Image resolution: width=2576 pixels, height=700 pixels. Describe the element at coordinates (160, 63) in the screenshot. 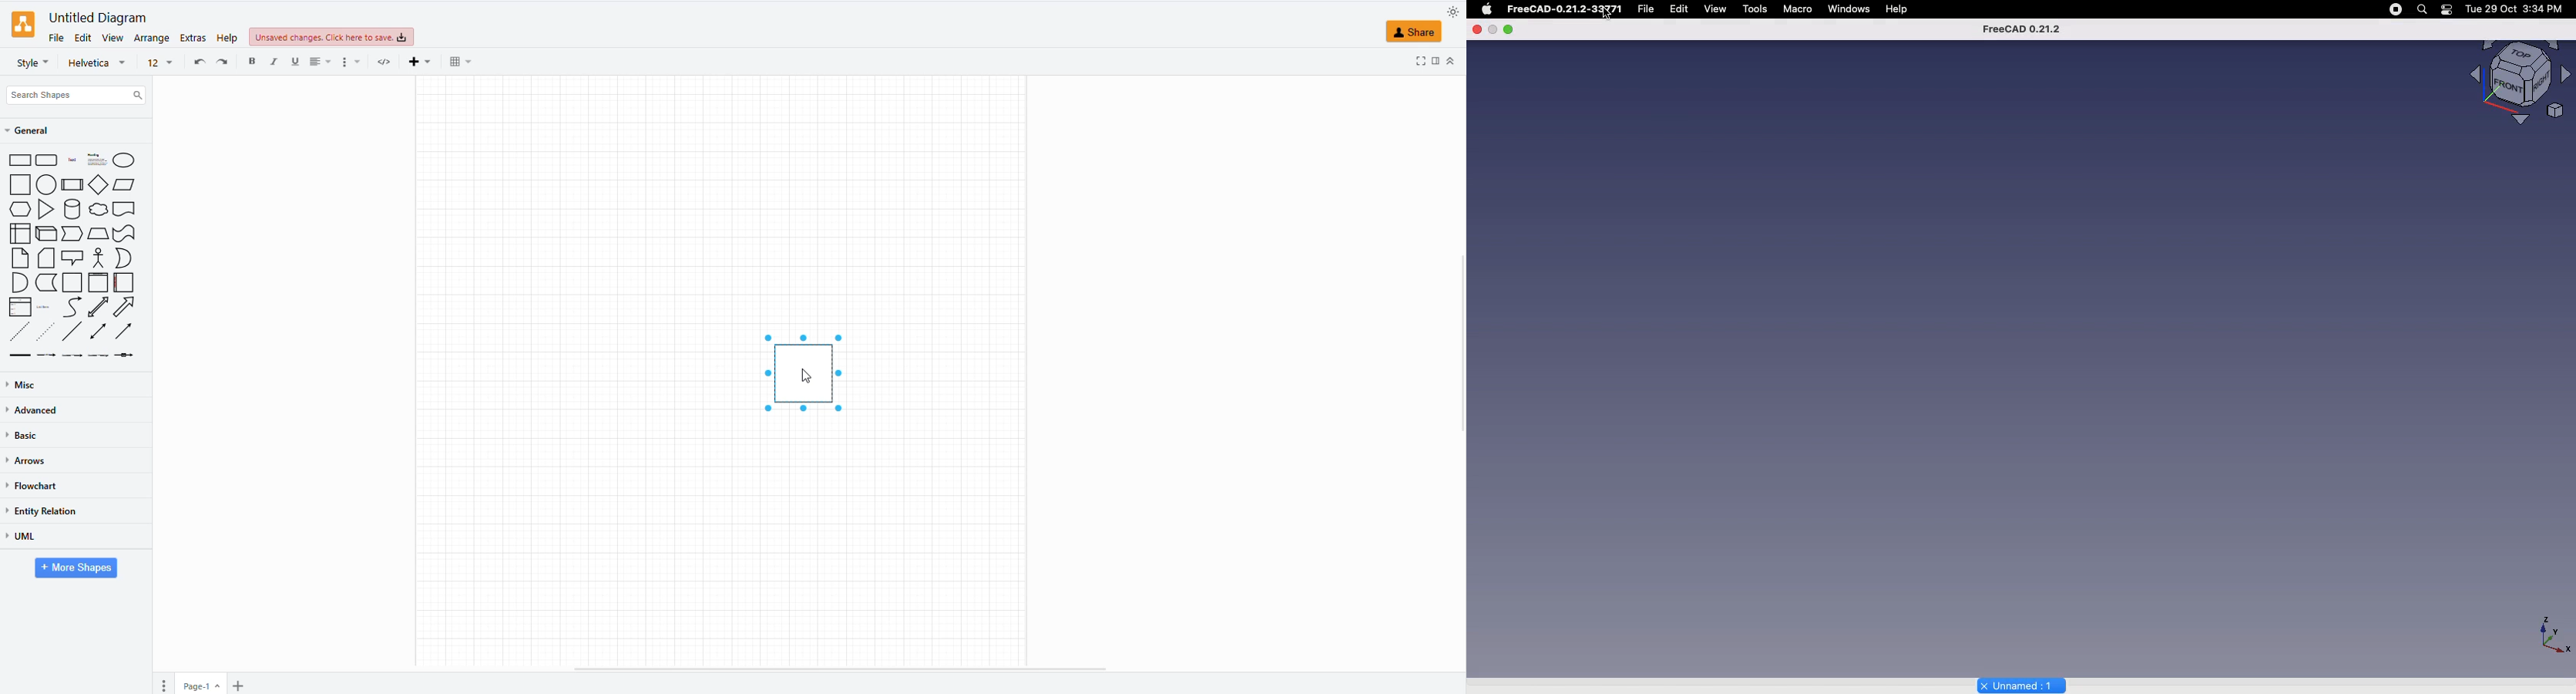

I see `font size` at that location.